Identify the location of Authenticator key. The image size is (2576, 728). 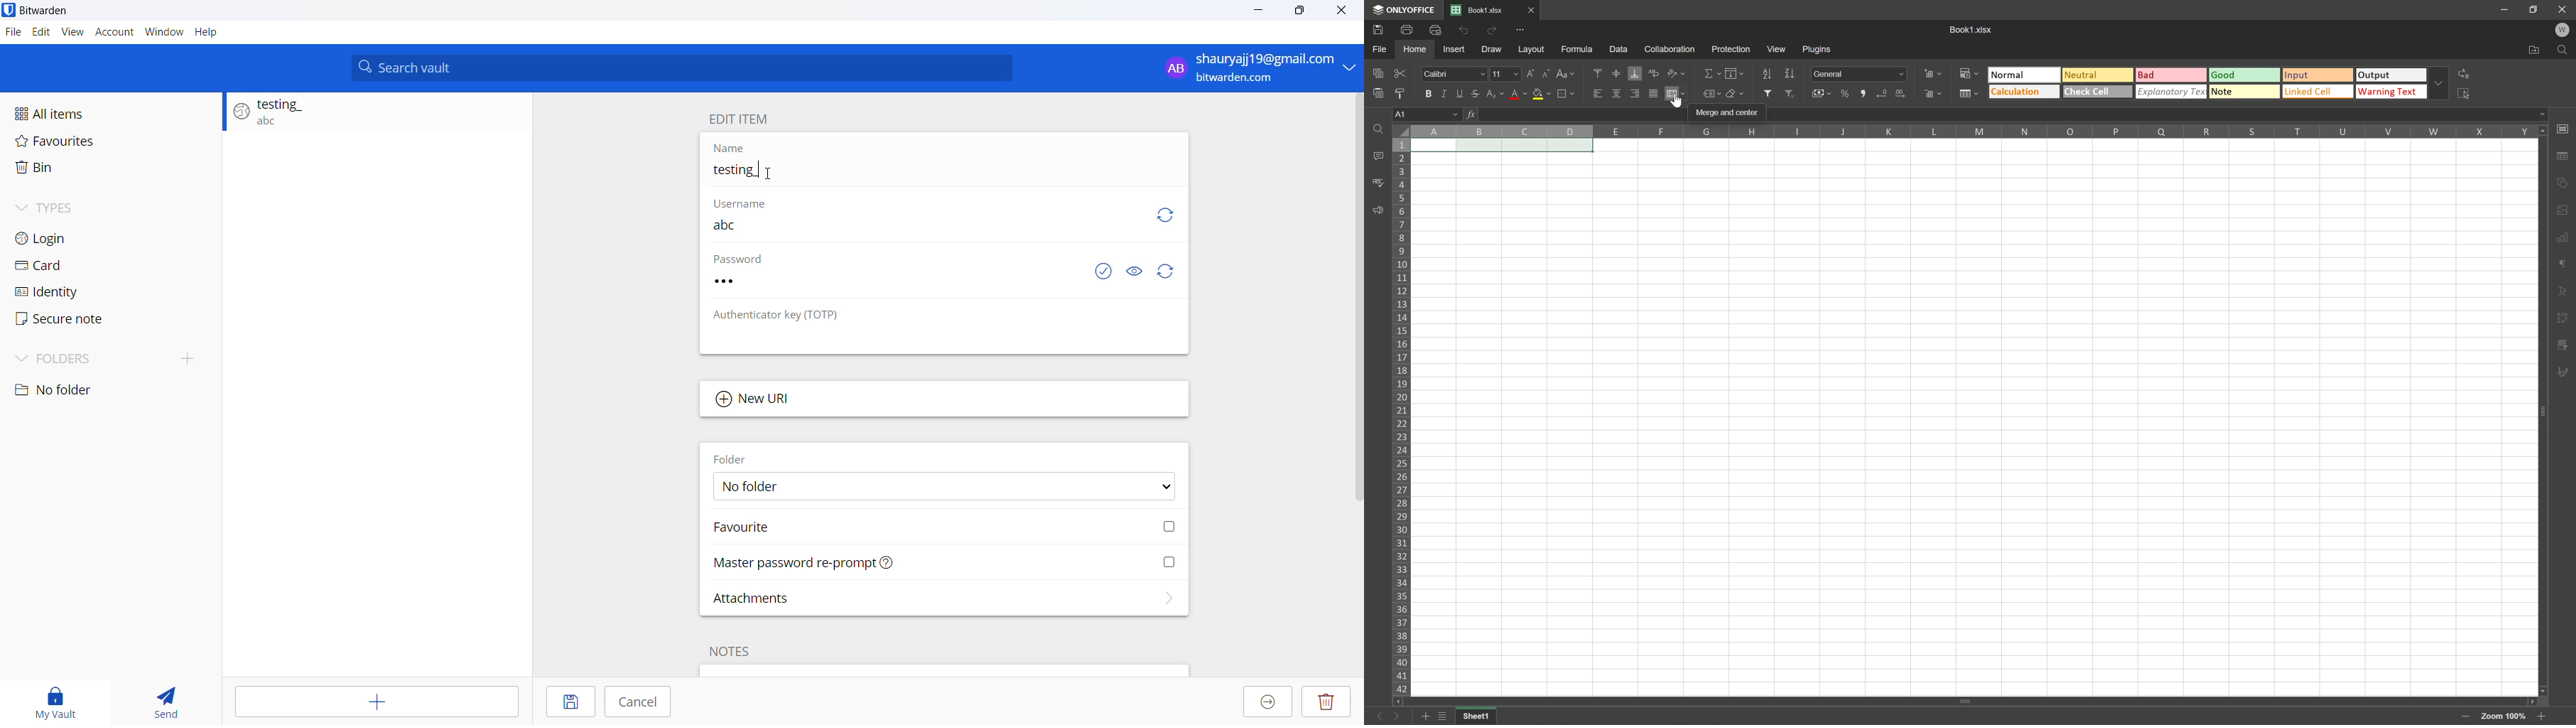
(774, 316).